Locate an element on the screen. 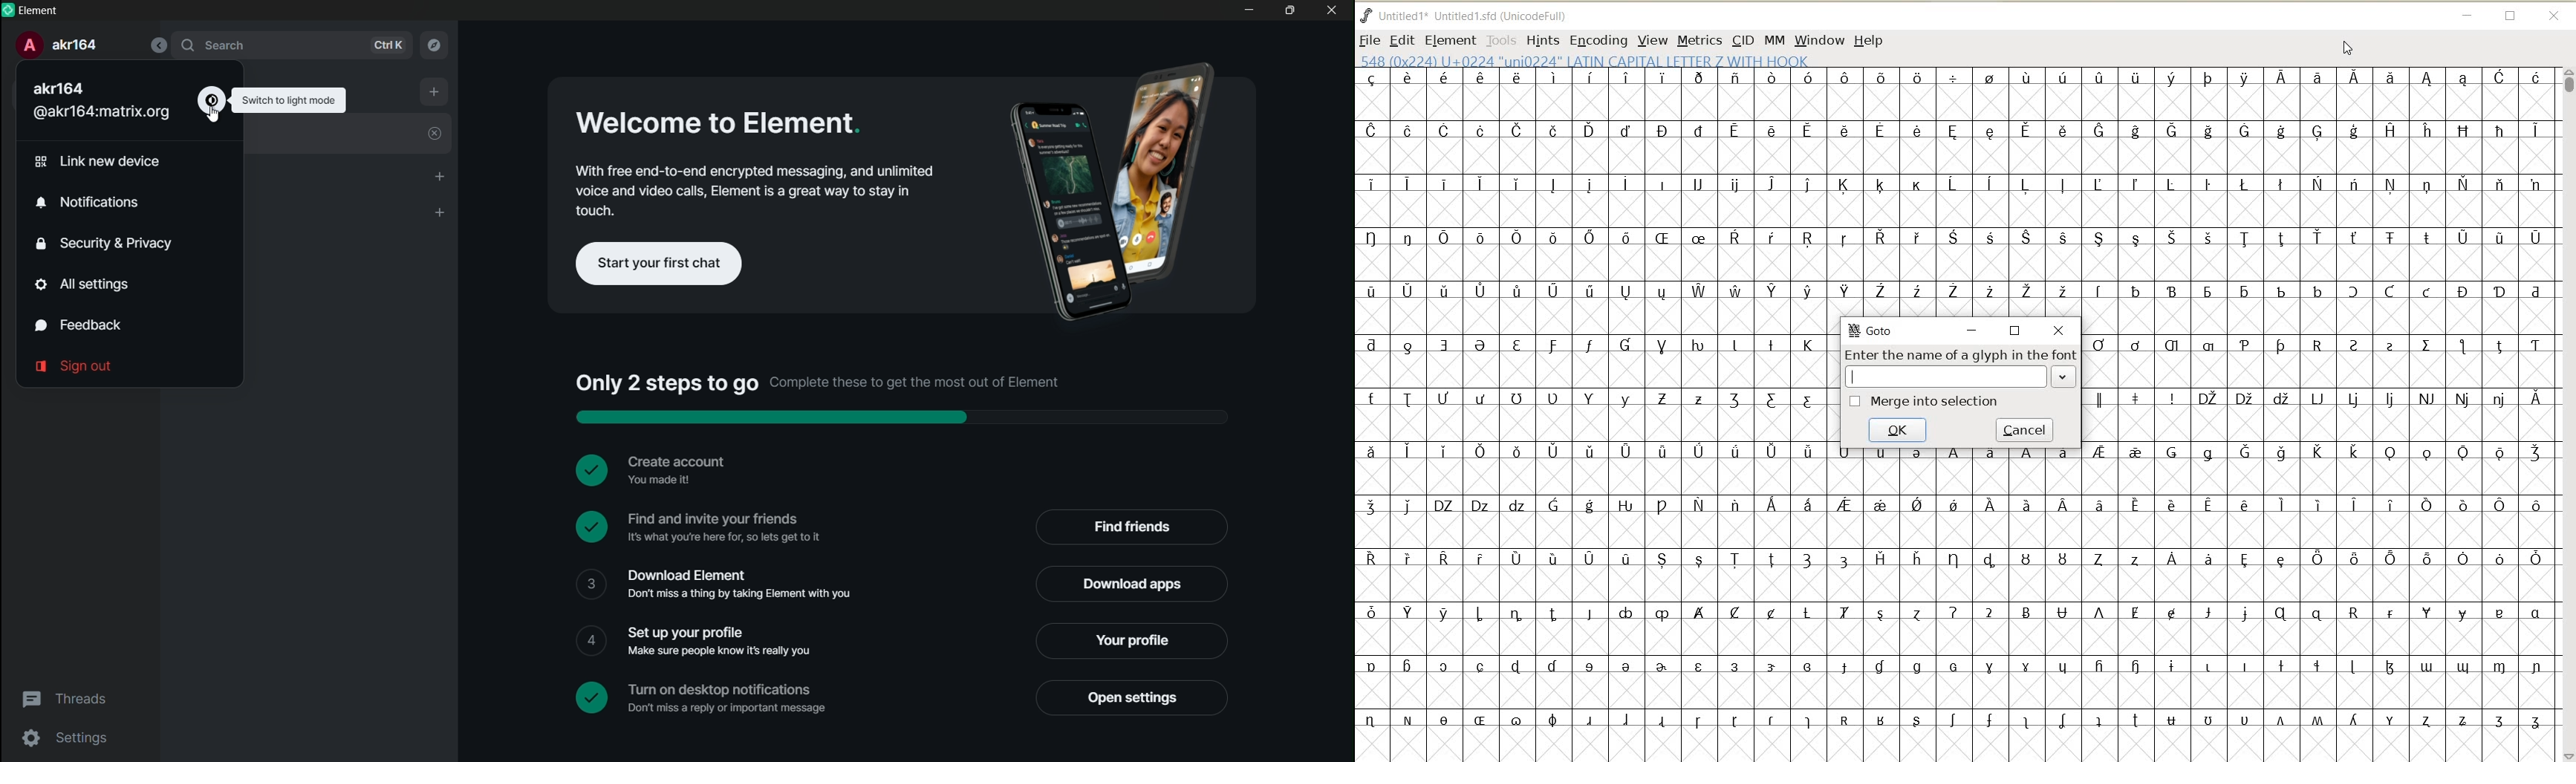 This screenshot has width=2576, height=784. HINTS is located at coordinates (1542, 40).